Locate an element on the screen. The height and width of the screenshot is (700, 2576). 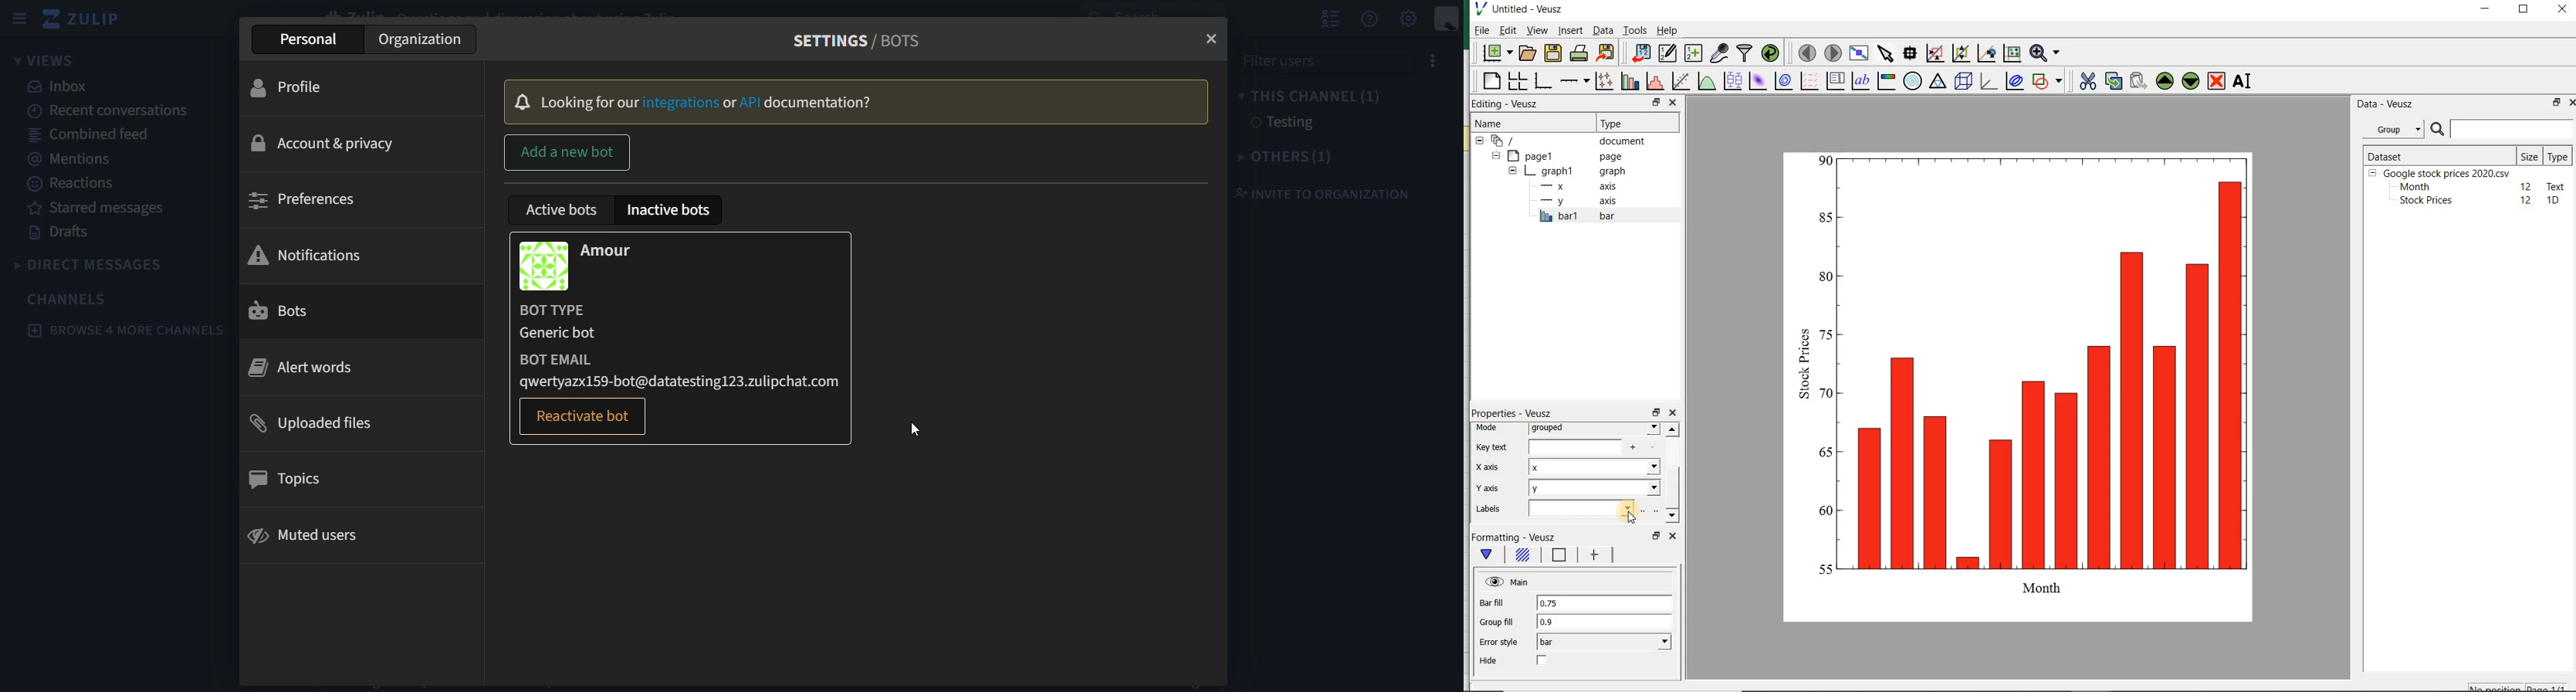
zulip is located at coordinates (89, 20).